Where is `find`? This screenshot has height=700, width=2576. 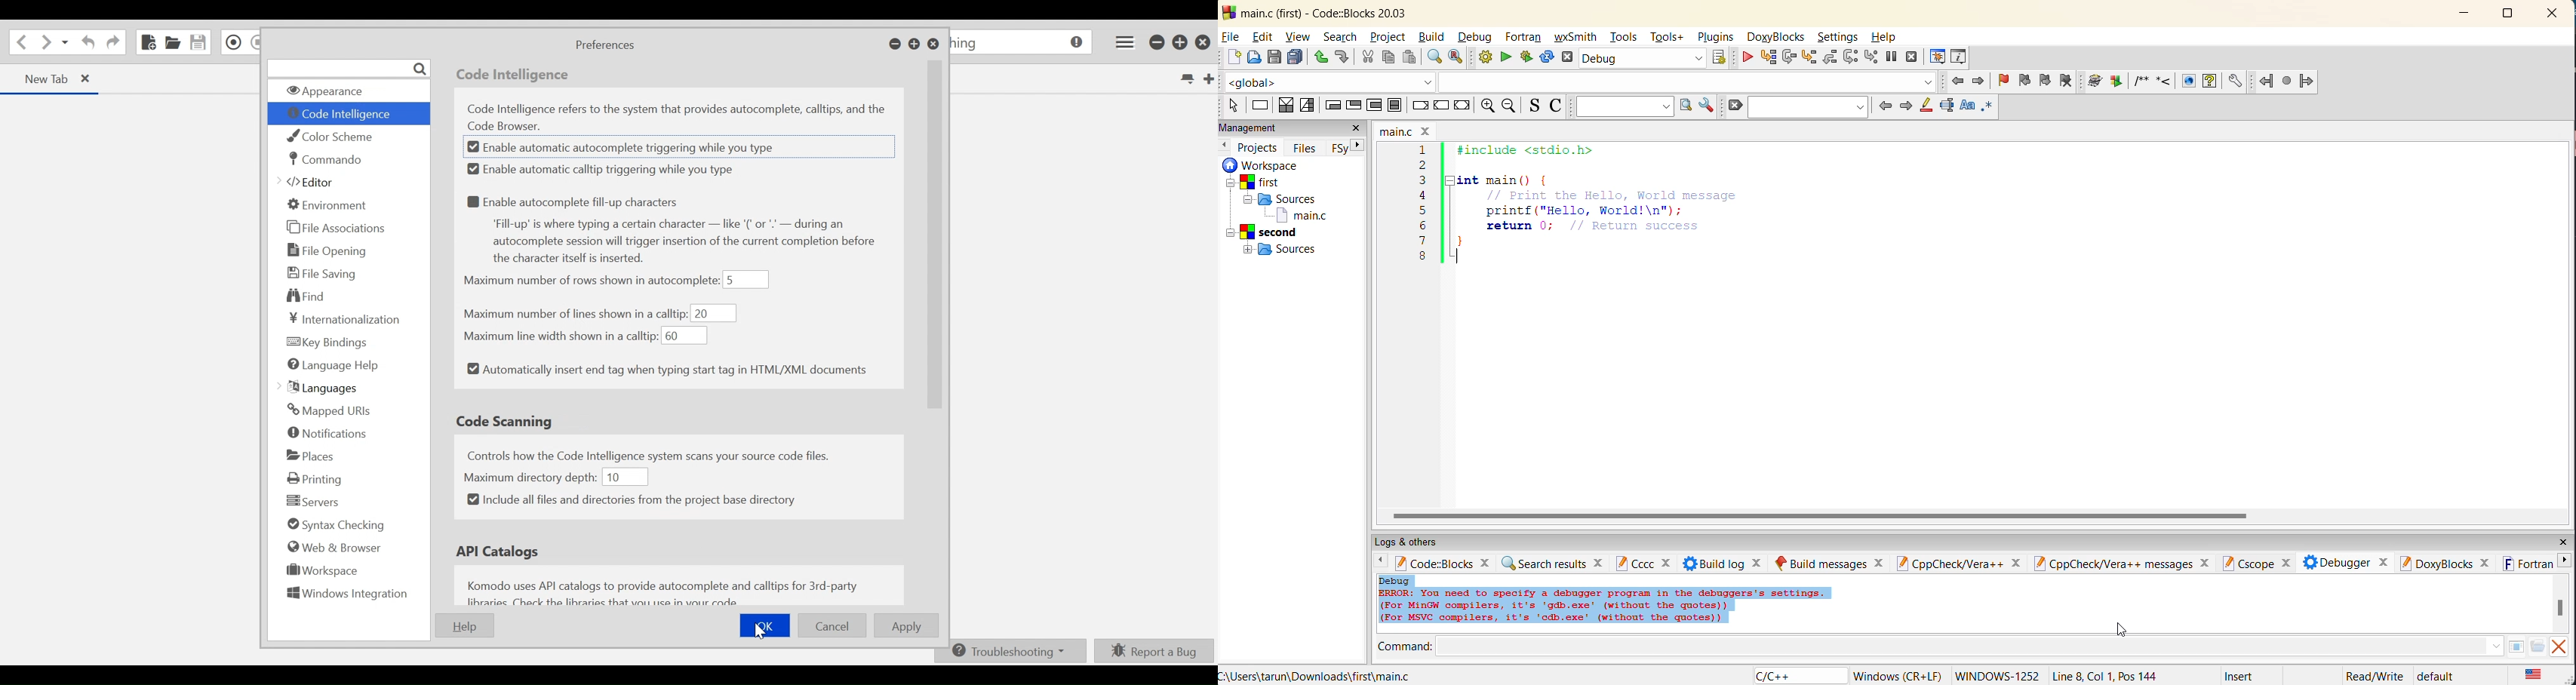 find is located at coordinates (1434, 59).